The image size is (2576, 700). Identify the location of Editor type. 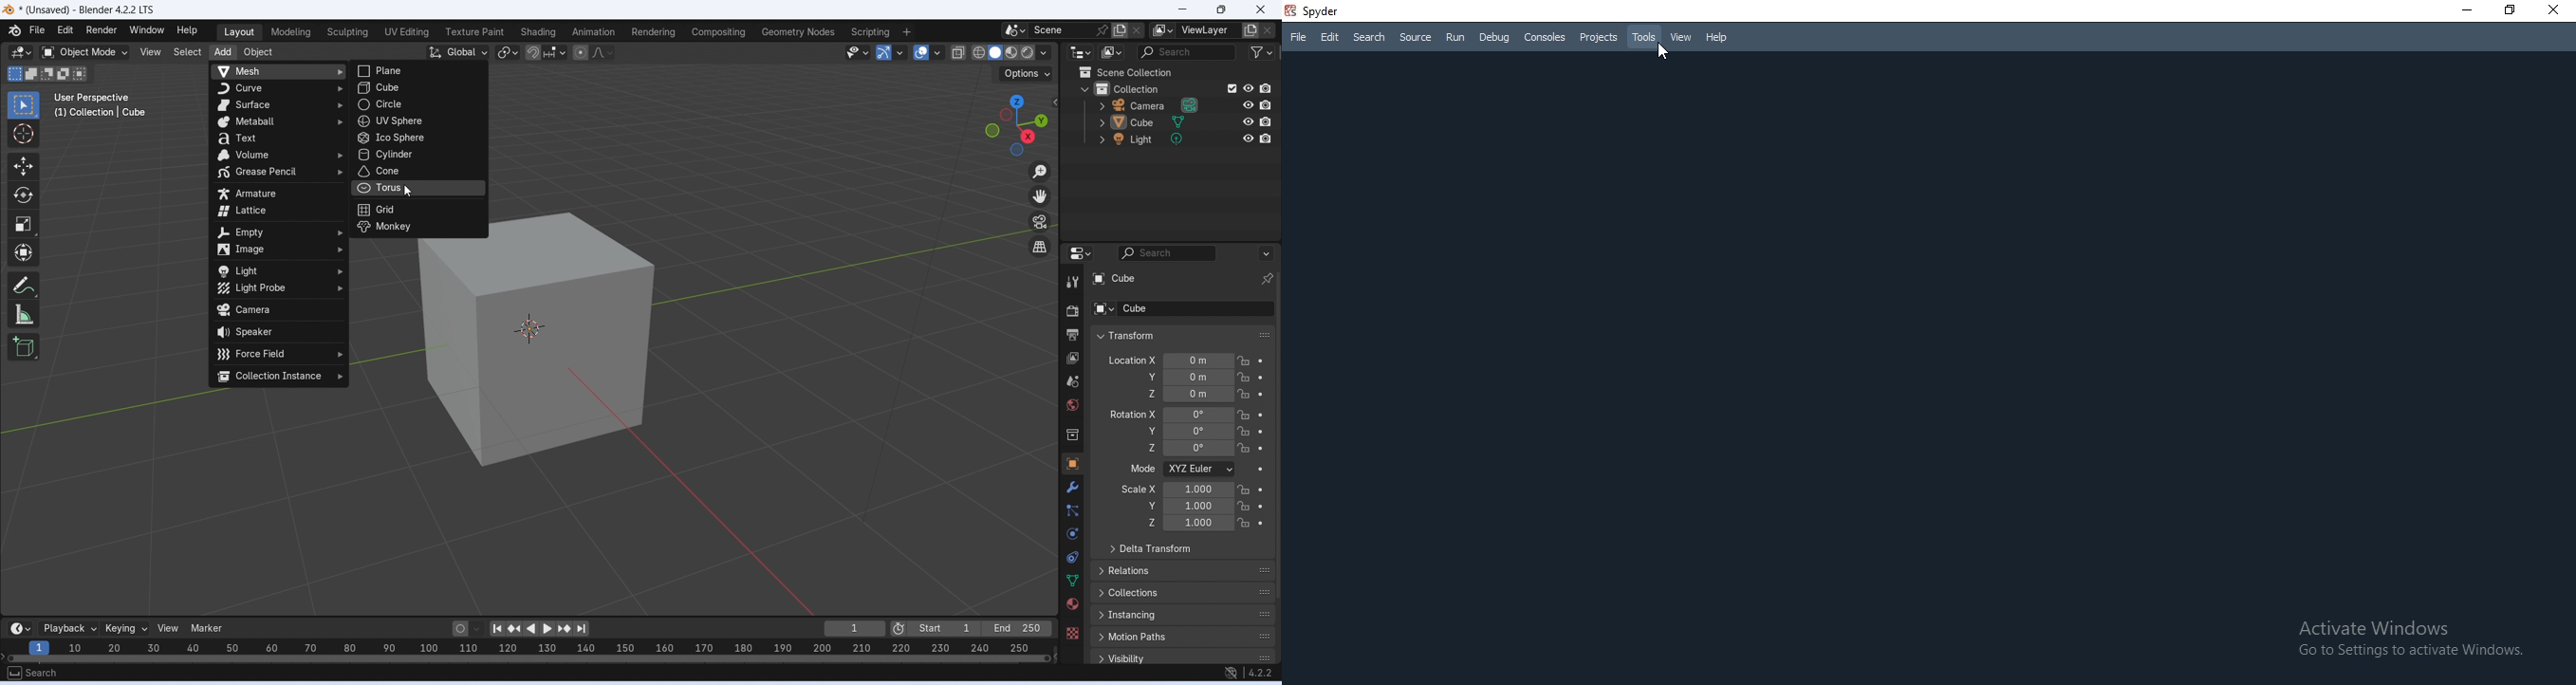
(1080, 253).